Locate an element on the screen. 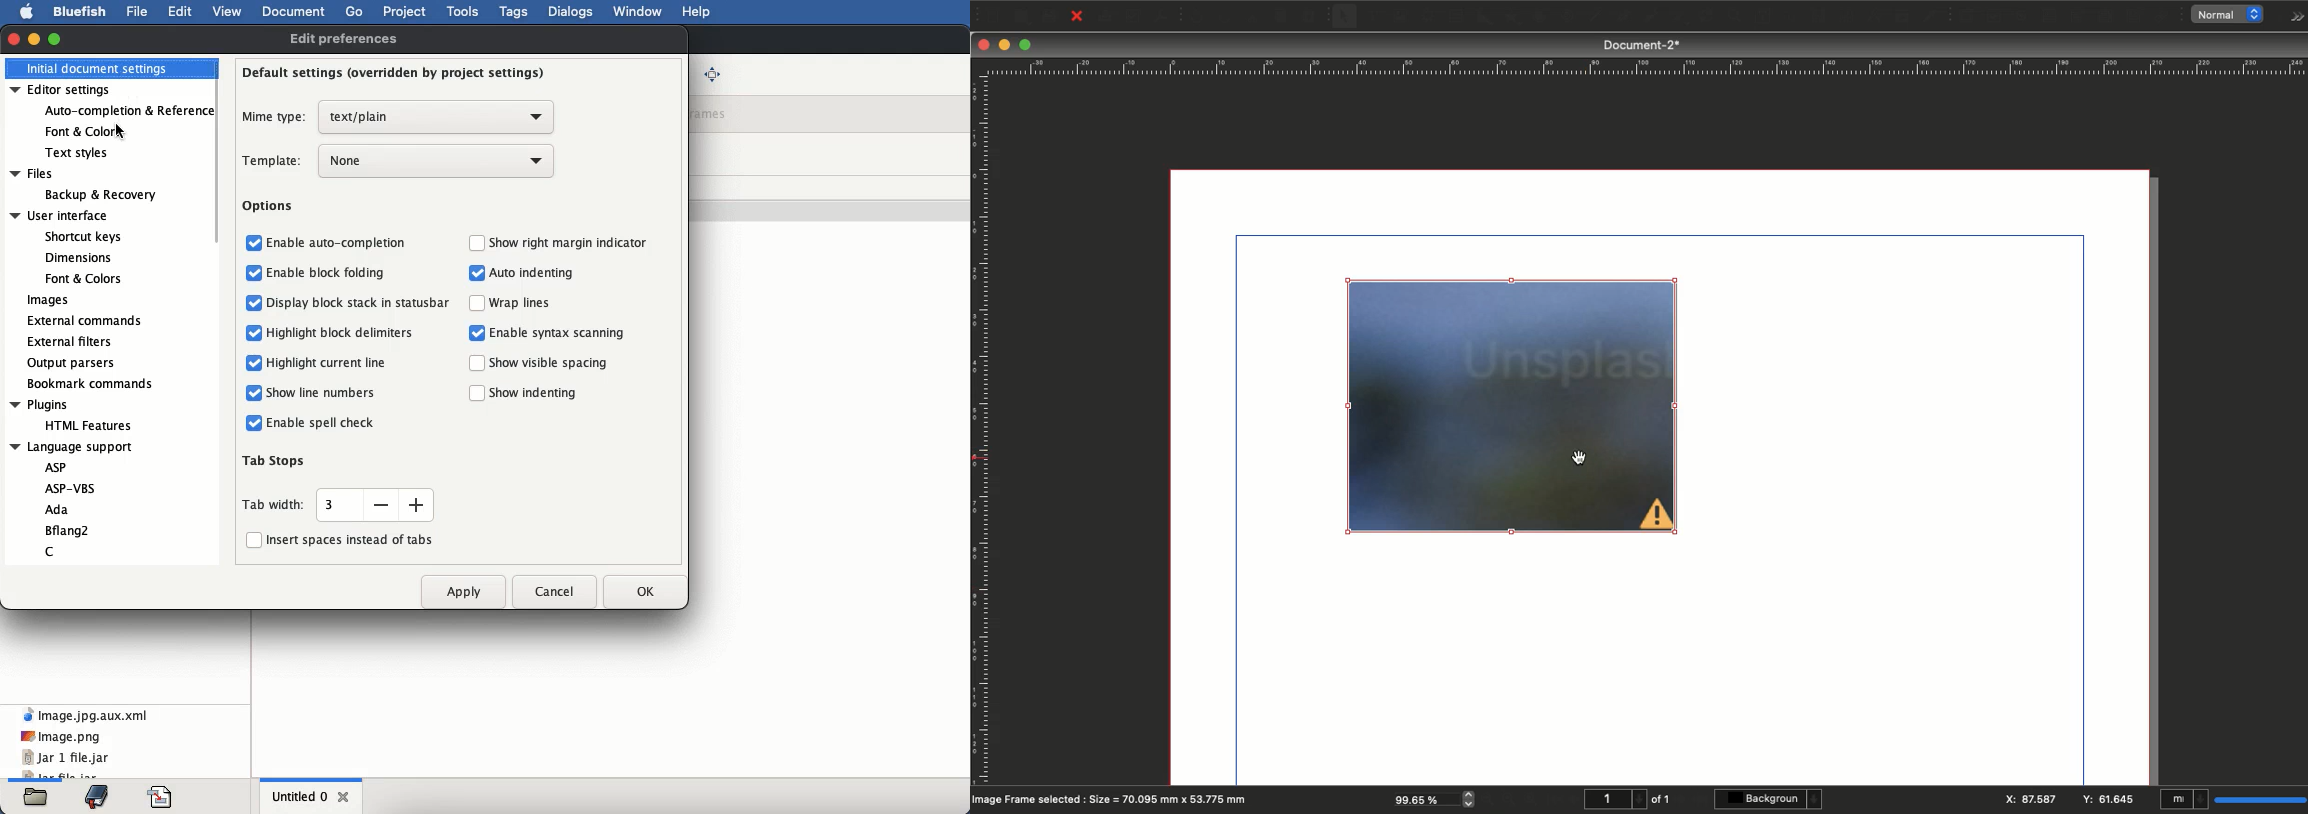 This screenshot has width=2324, height=840. external commands is located at coordinates (84, 321).